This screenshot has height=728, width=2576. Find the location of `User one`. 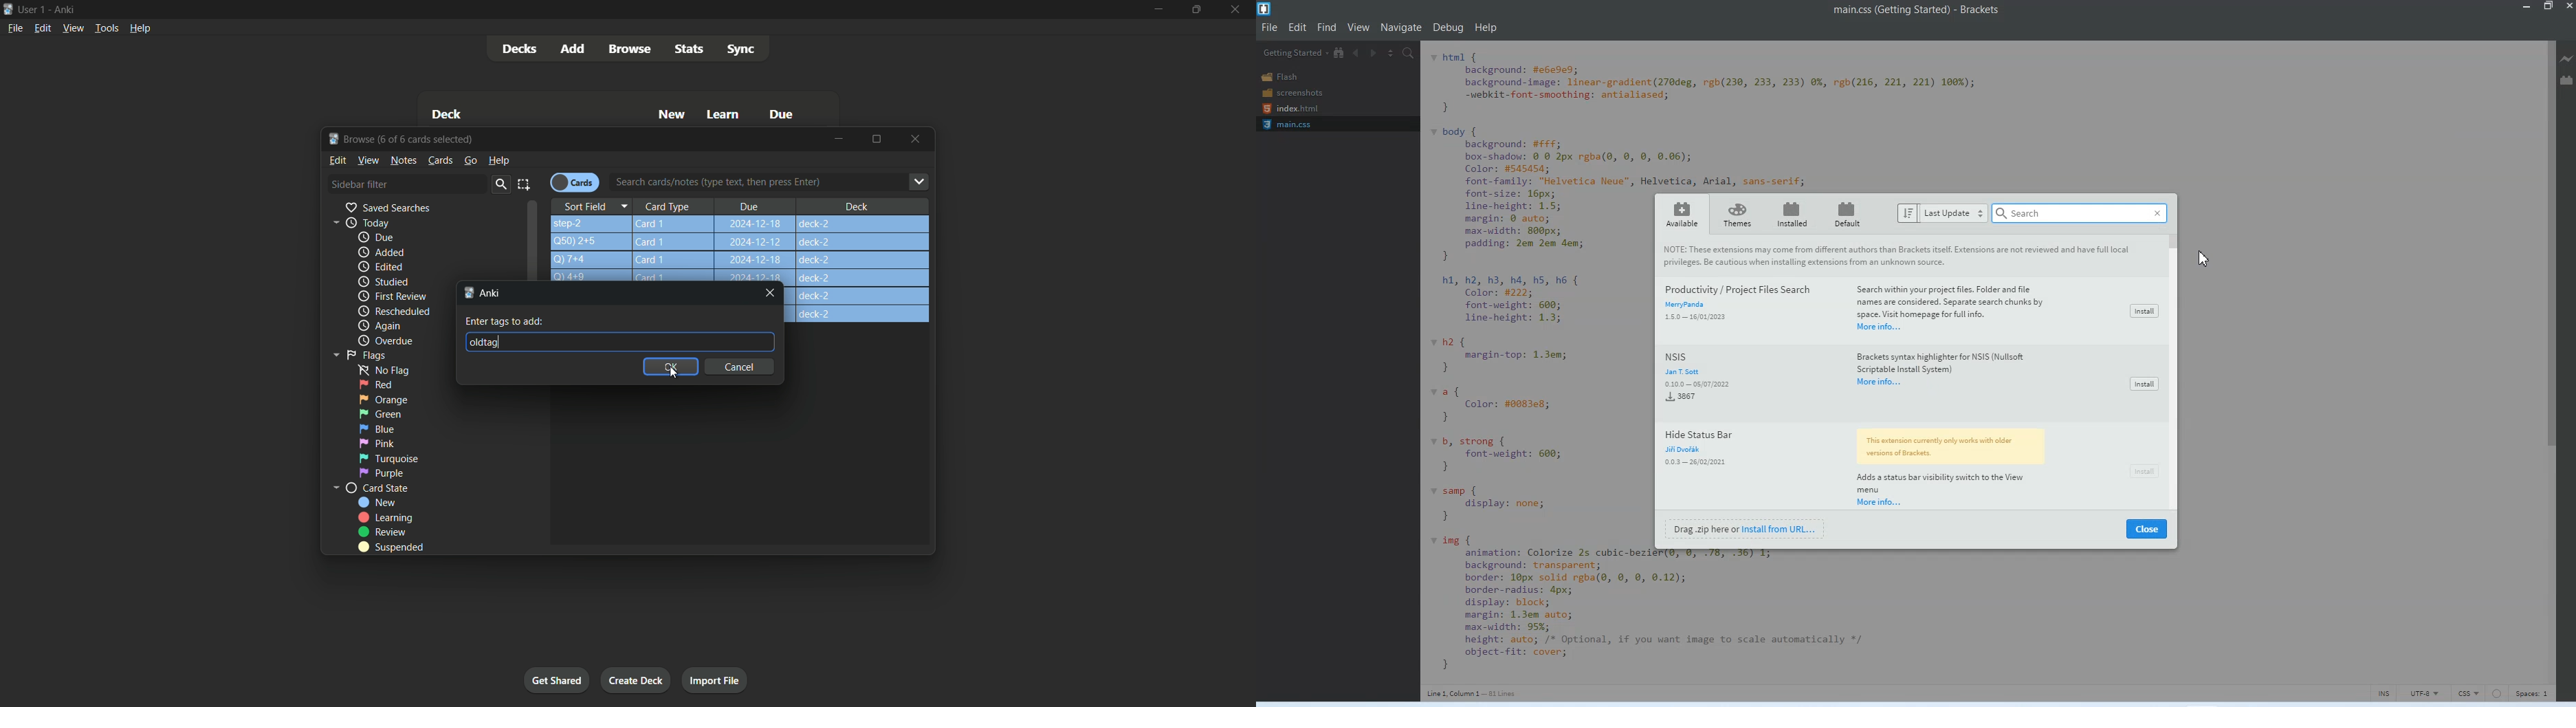

User one is located at coordinates (32, 10).